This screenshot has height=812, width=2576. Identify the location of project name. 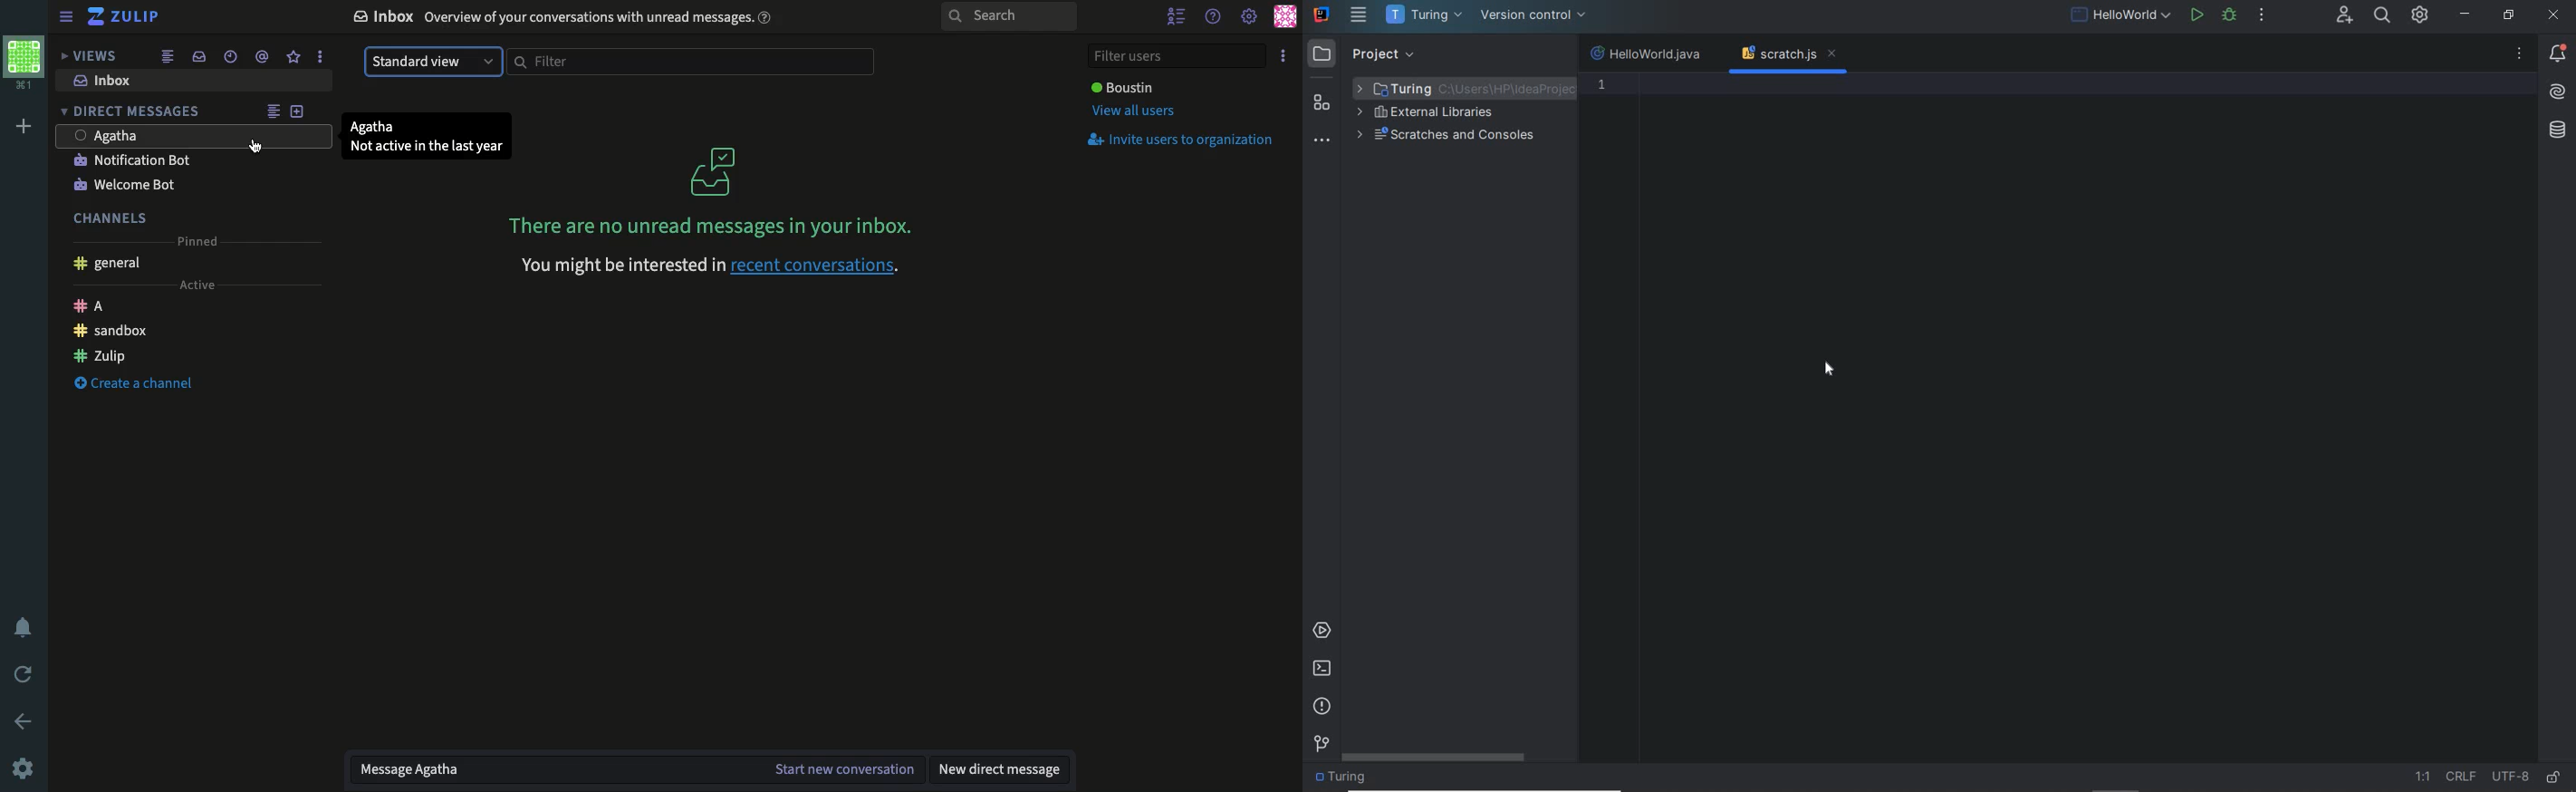
(1425, 15).